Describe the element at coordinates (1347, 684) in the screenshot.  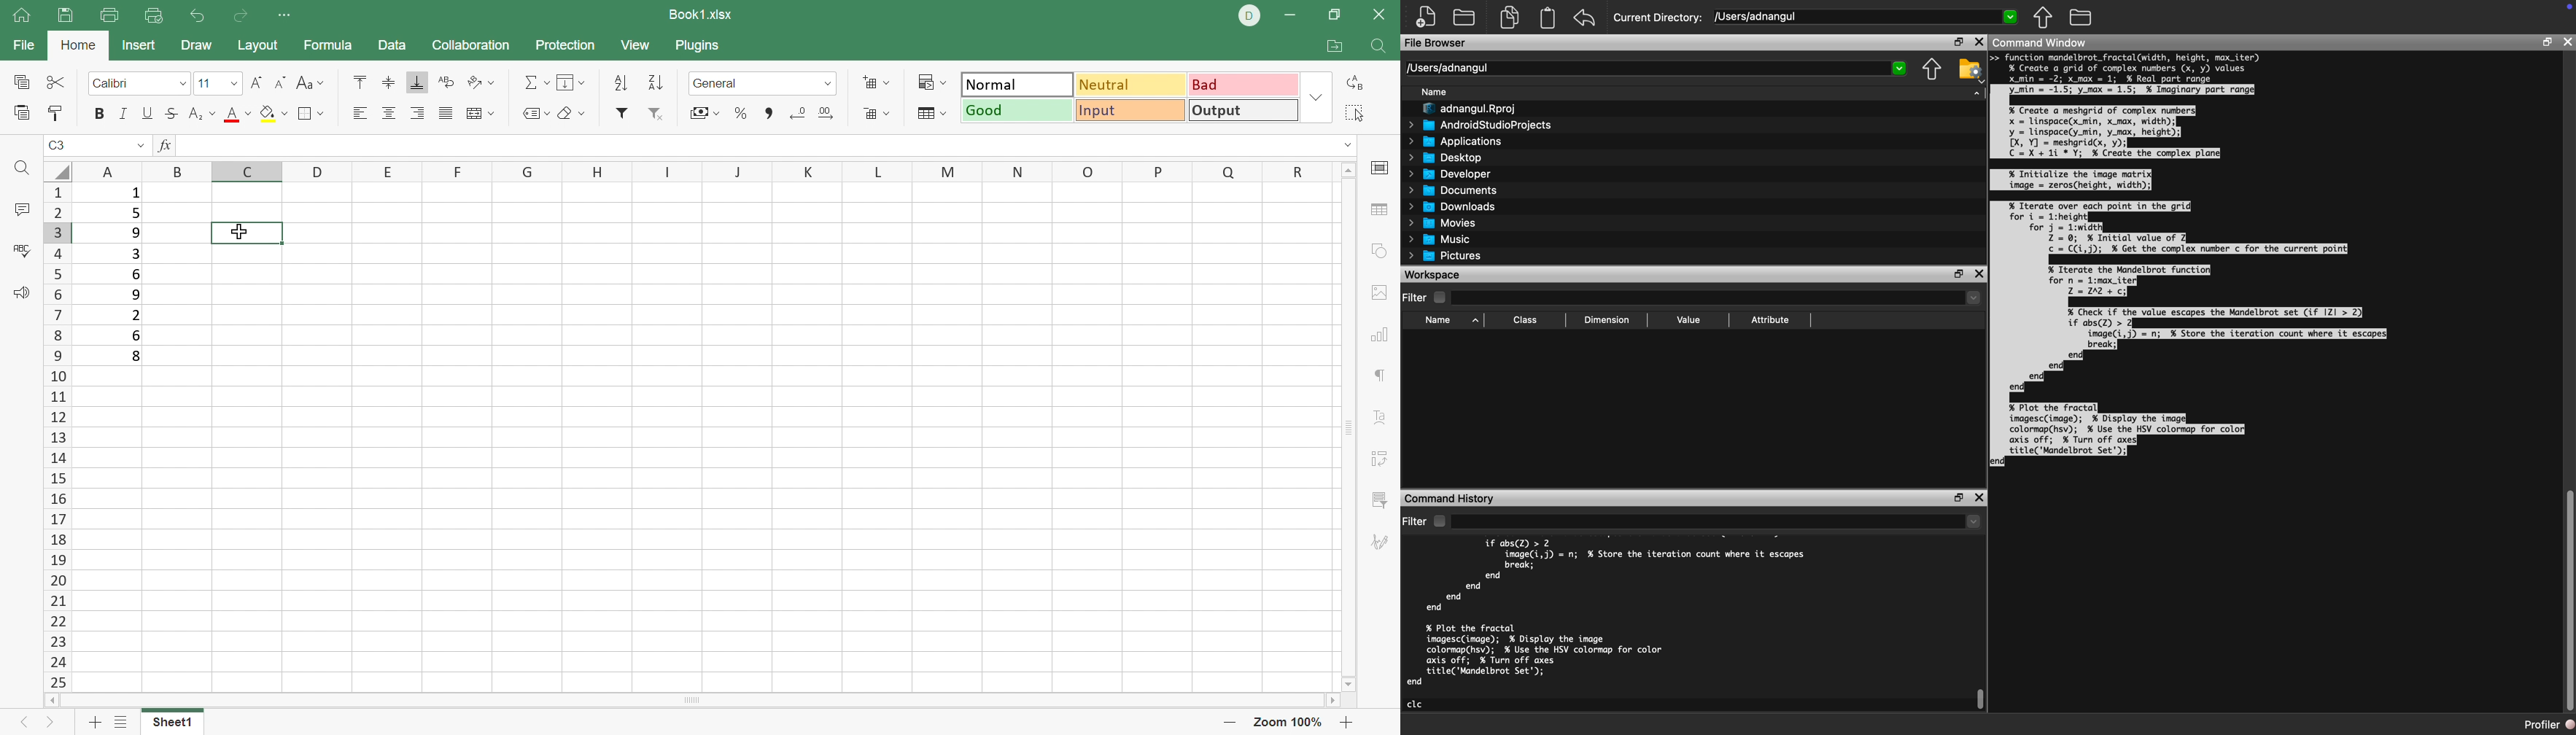
I see `Scroll Down` at that location.